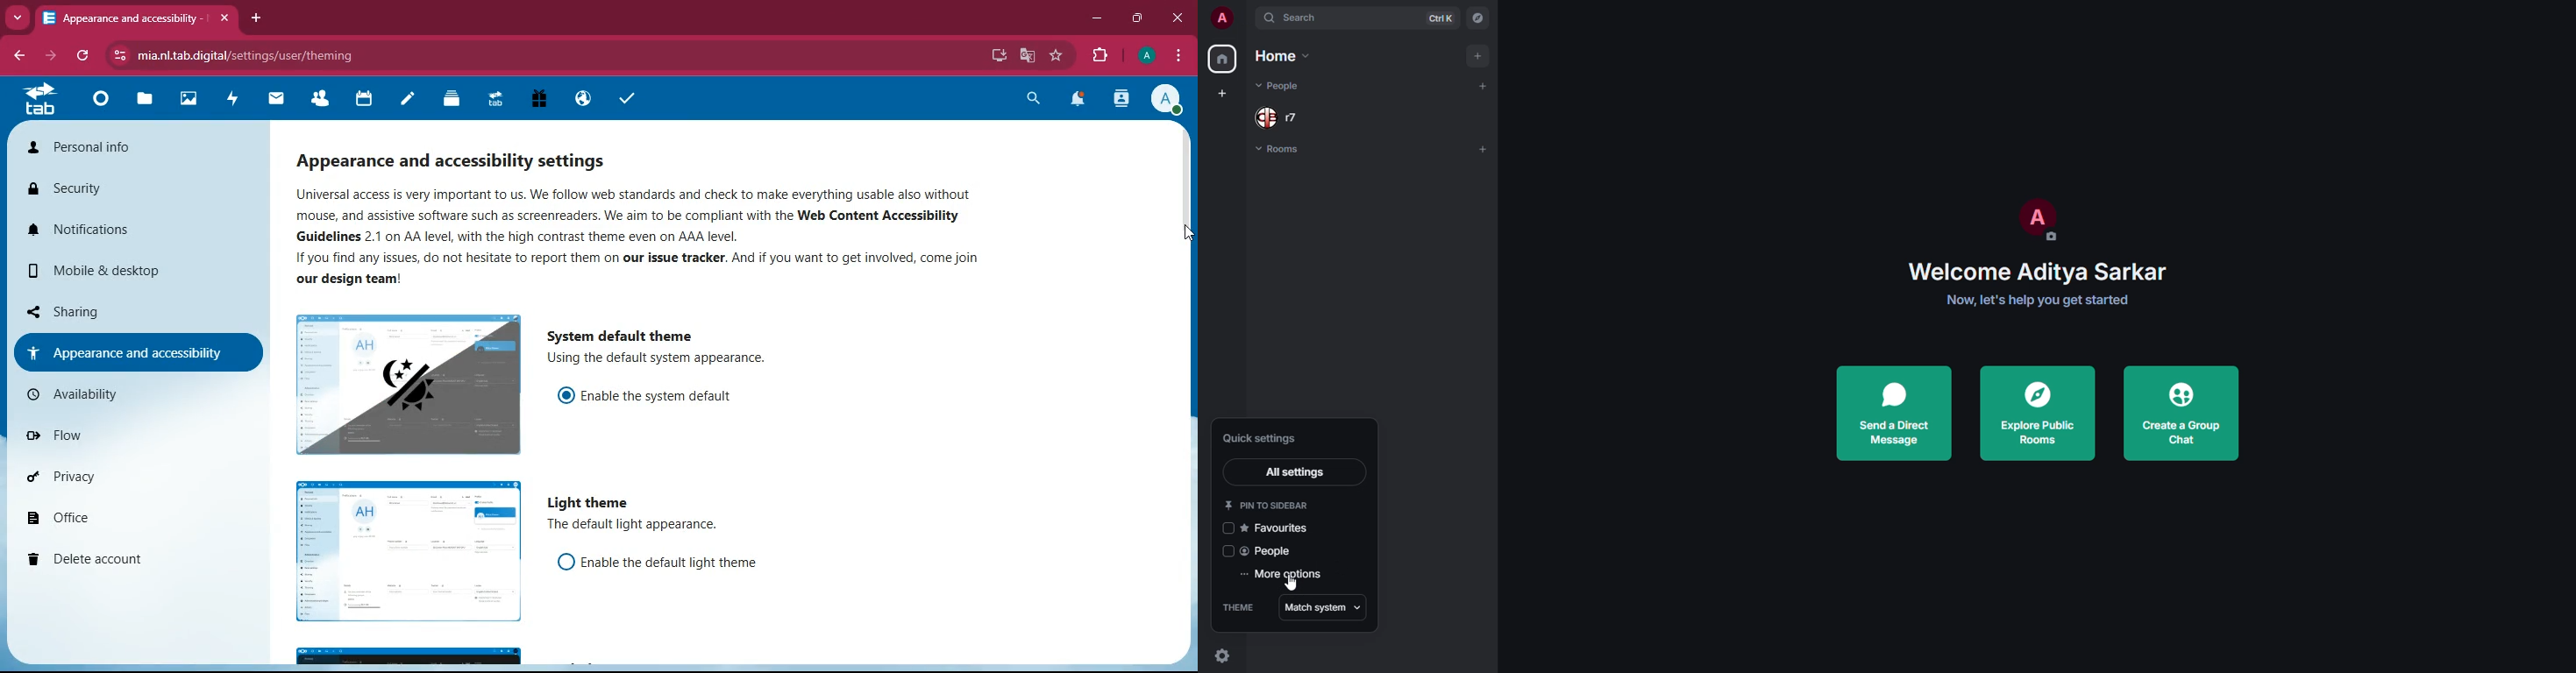 Image resolution: width=2576 pixels, height=700 pixels. I want to click on flow, so click(135, 440).